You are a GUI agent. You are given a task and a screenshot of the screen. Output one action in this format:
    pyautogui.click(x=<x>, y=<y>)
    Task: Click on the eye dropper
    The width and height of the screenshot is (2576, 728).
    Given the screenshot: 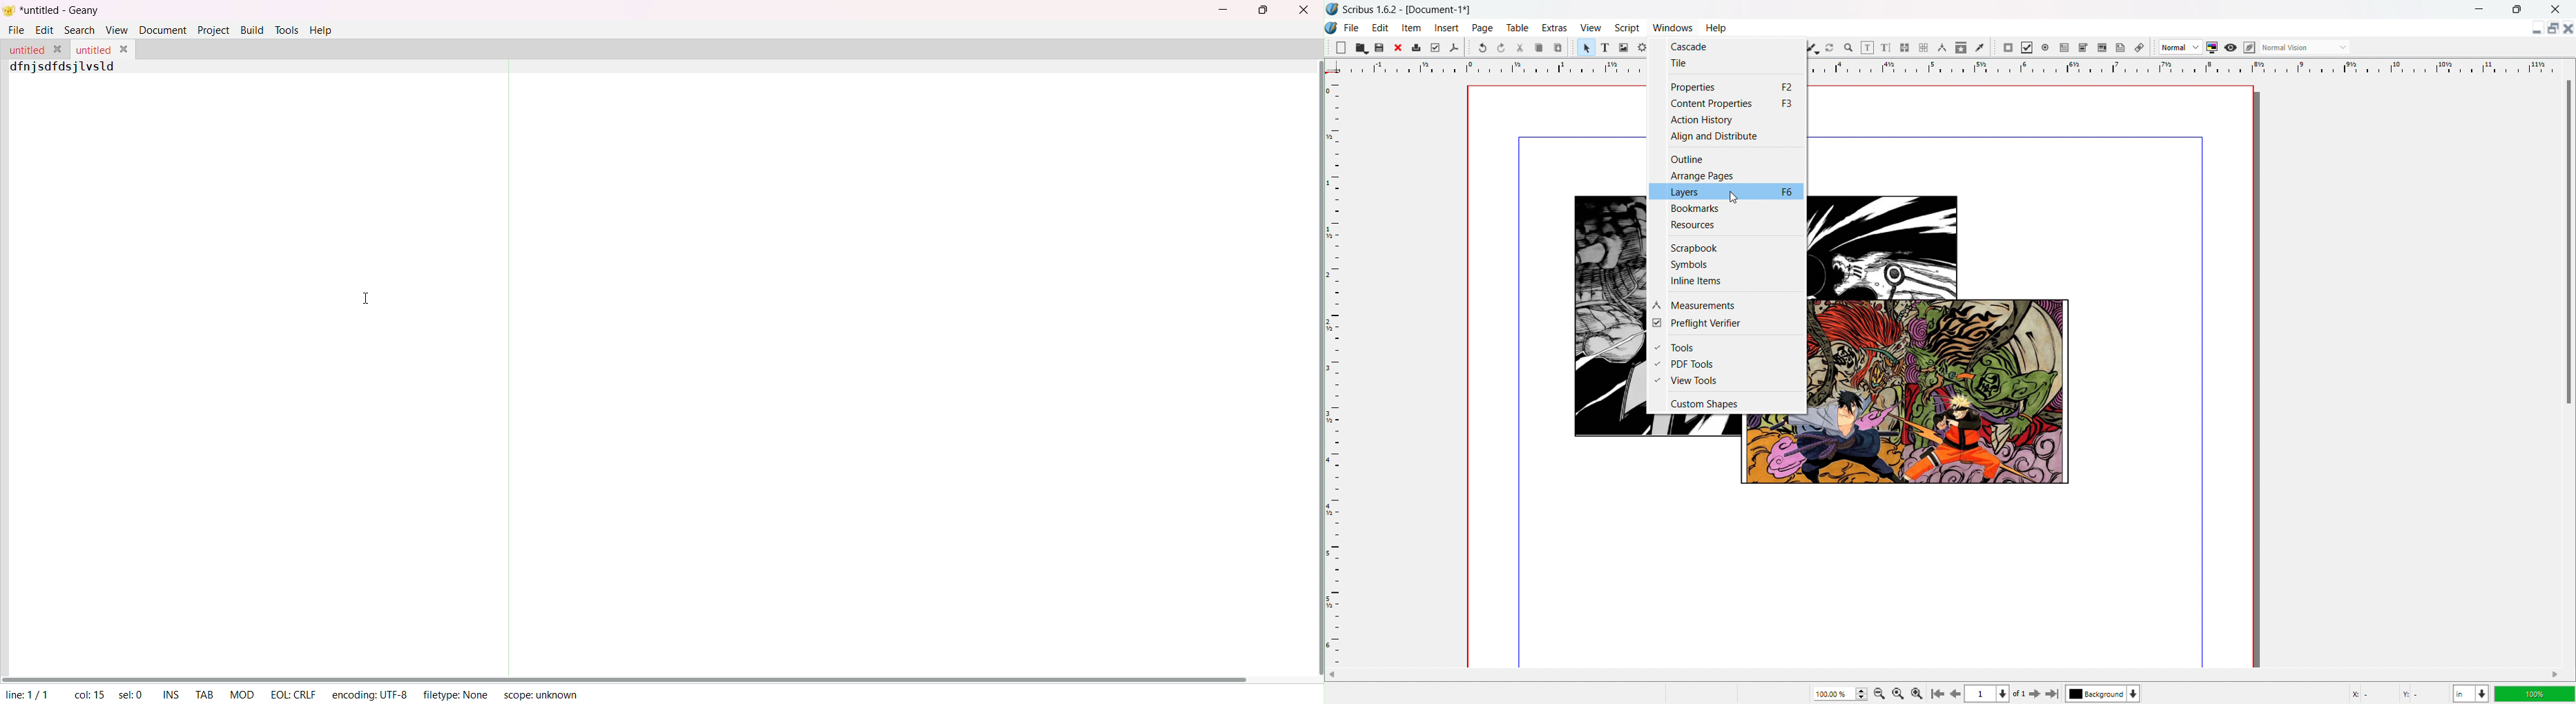 What is the action you would take?
    pyautogui.click(x=1980, y=48)
    